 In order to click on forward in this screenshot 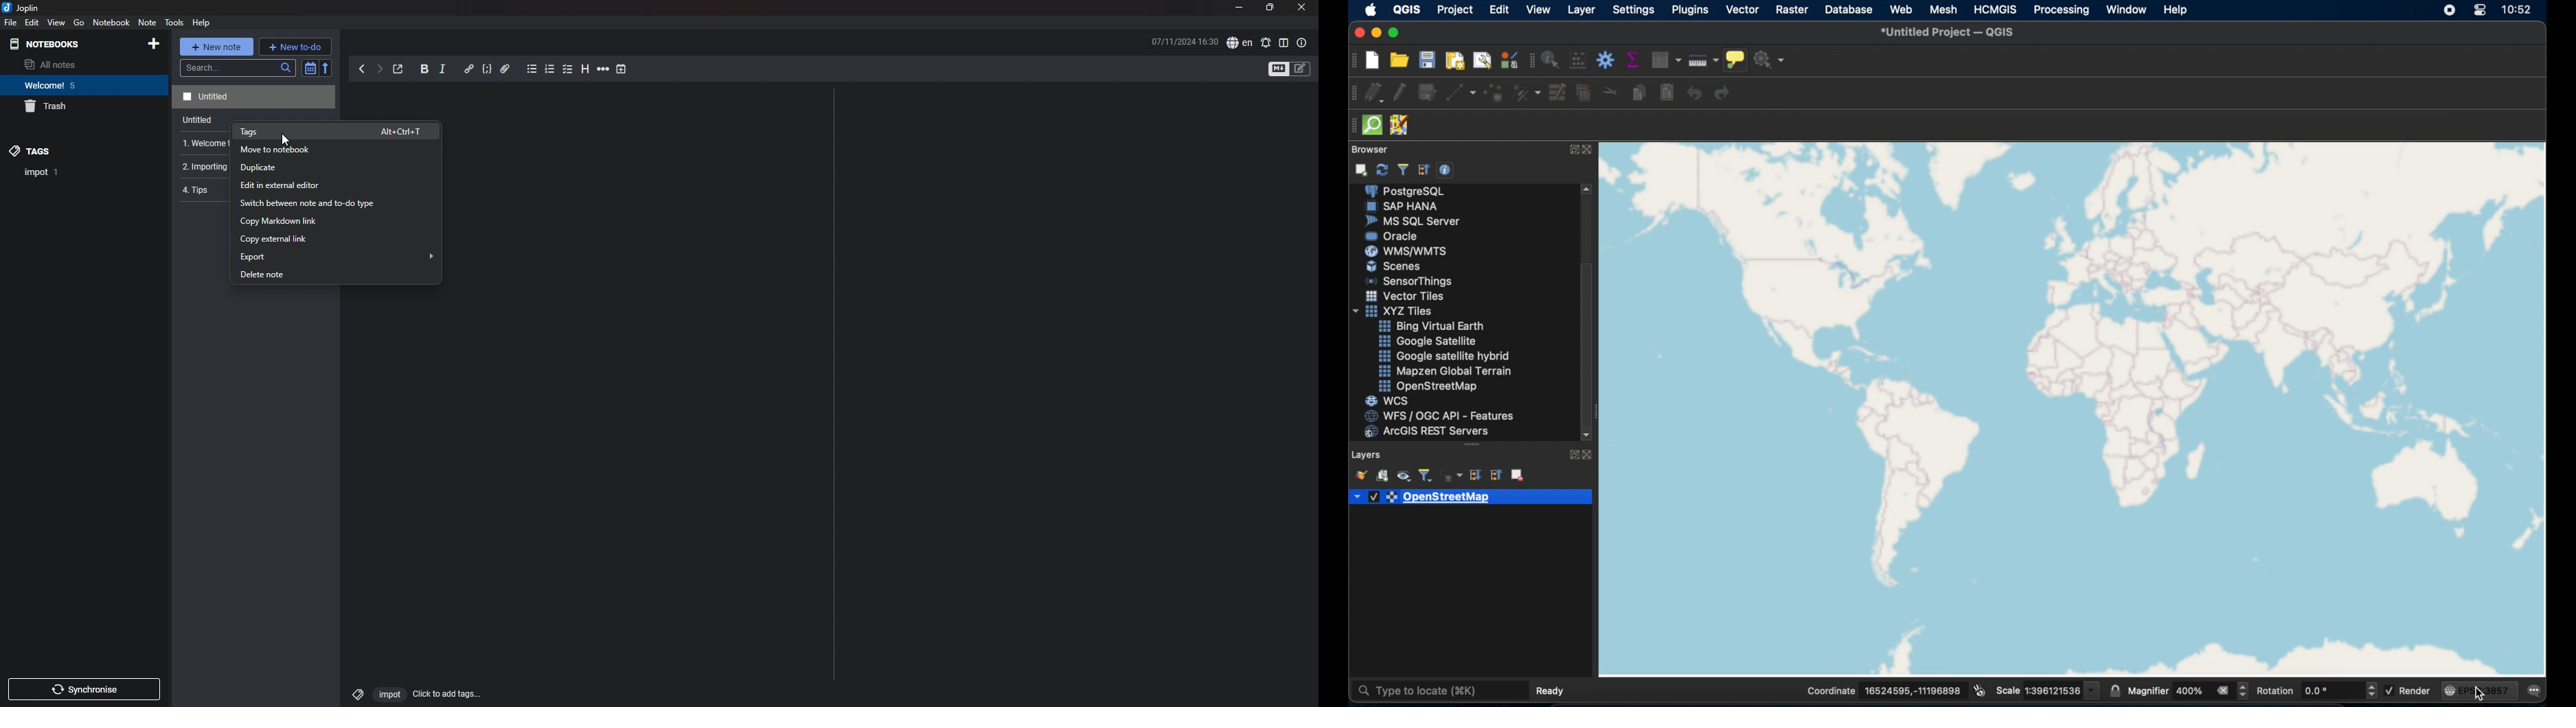, I will do `click(379, 71)`.